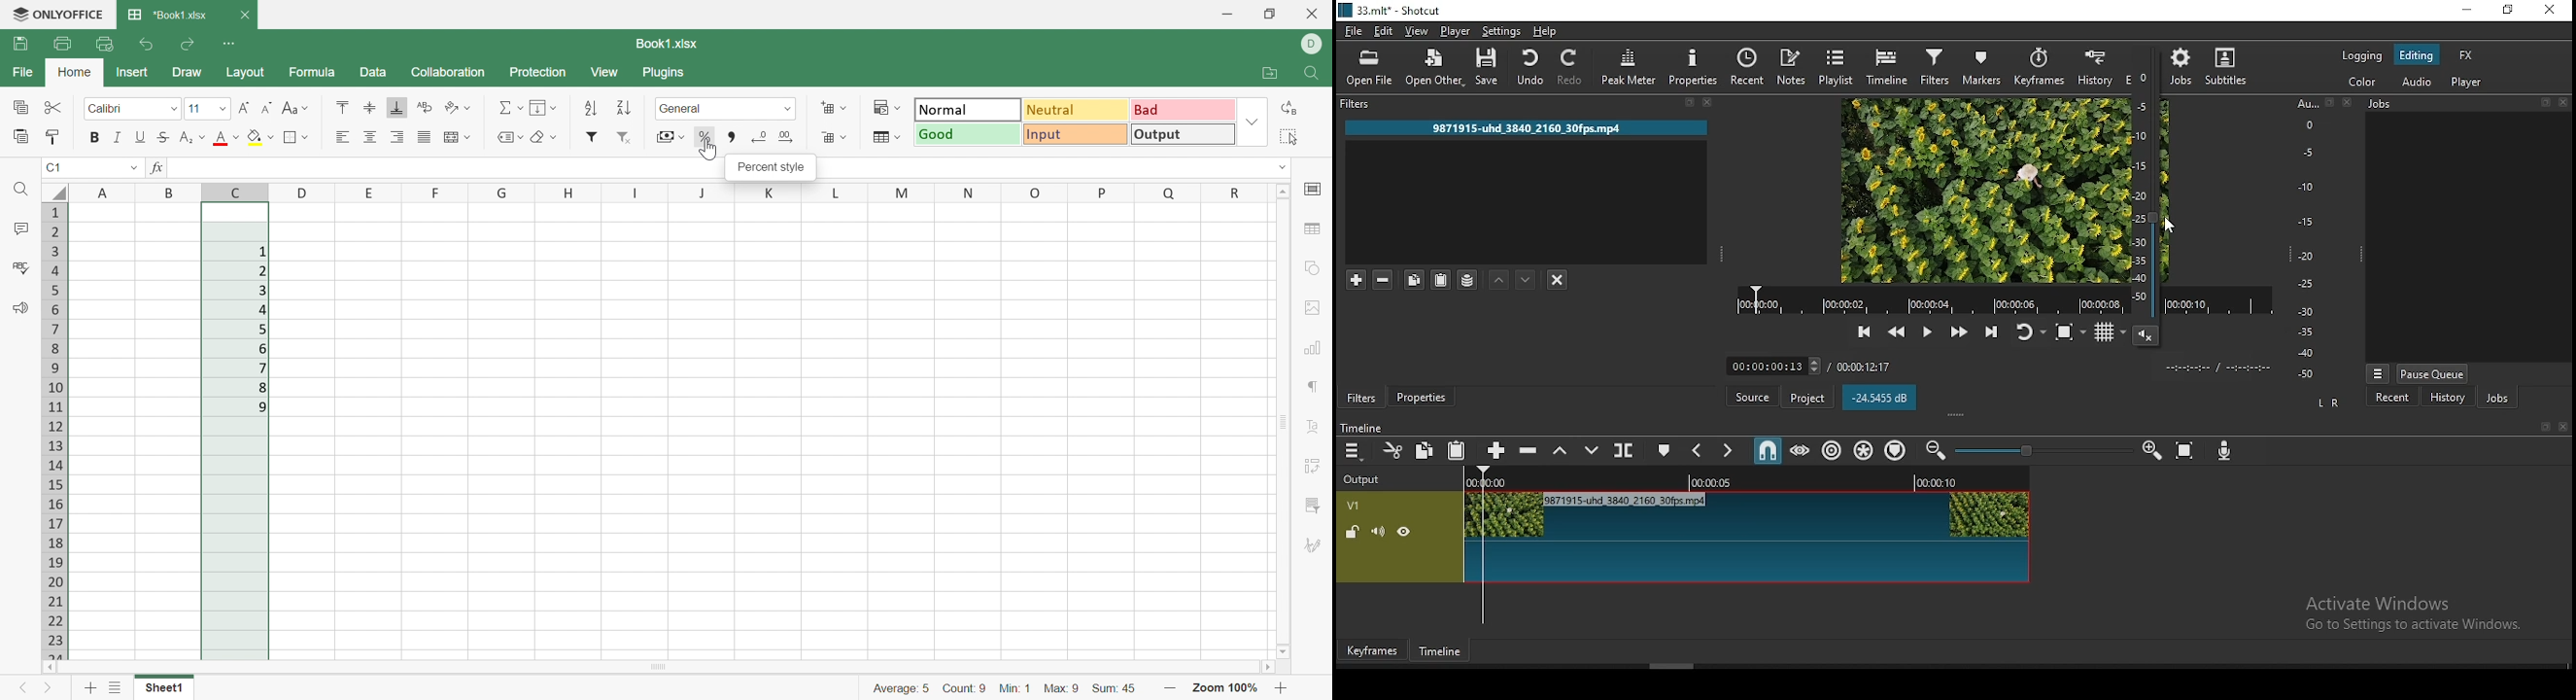  Describe the element at coordinates (426, 137) in the screenshot. I see `Justified` at that location.